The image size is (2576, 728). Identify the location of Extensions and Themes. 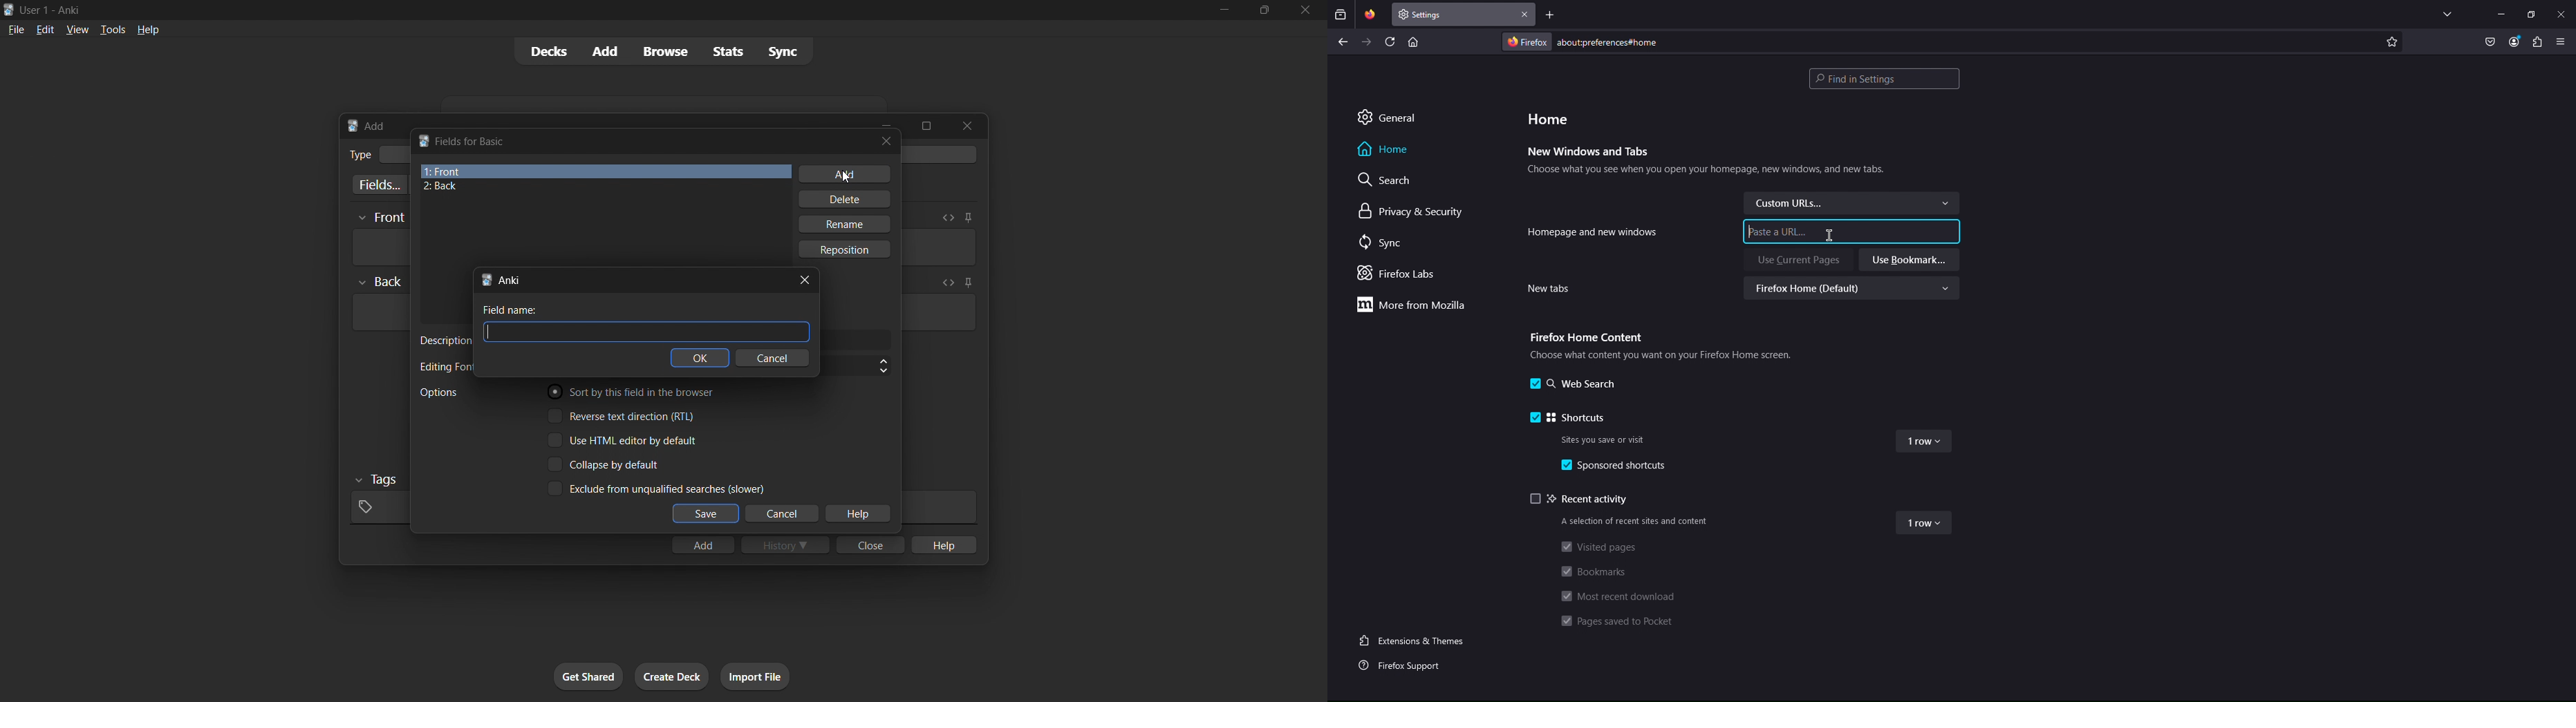
(1417, 640).